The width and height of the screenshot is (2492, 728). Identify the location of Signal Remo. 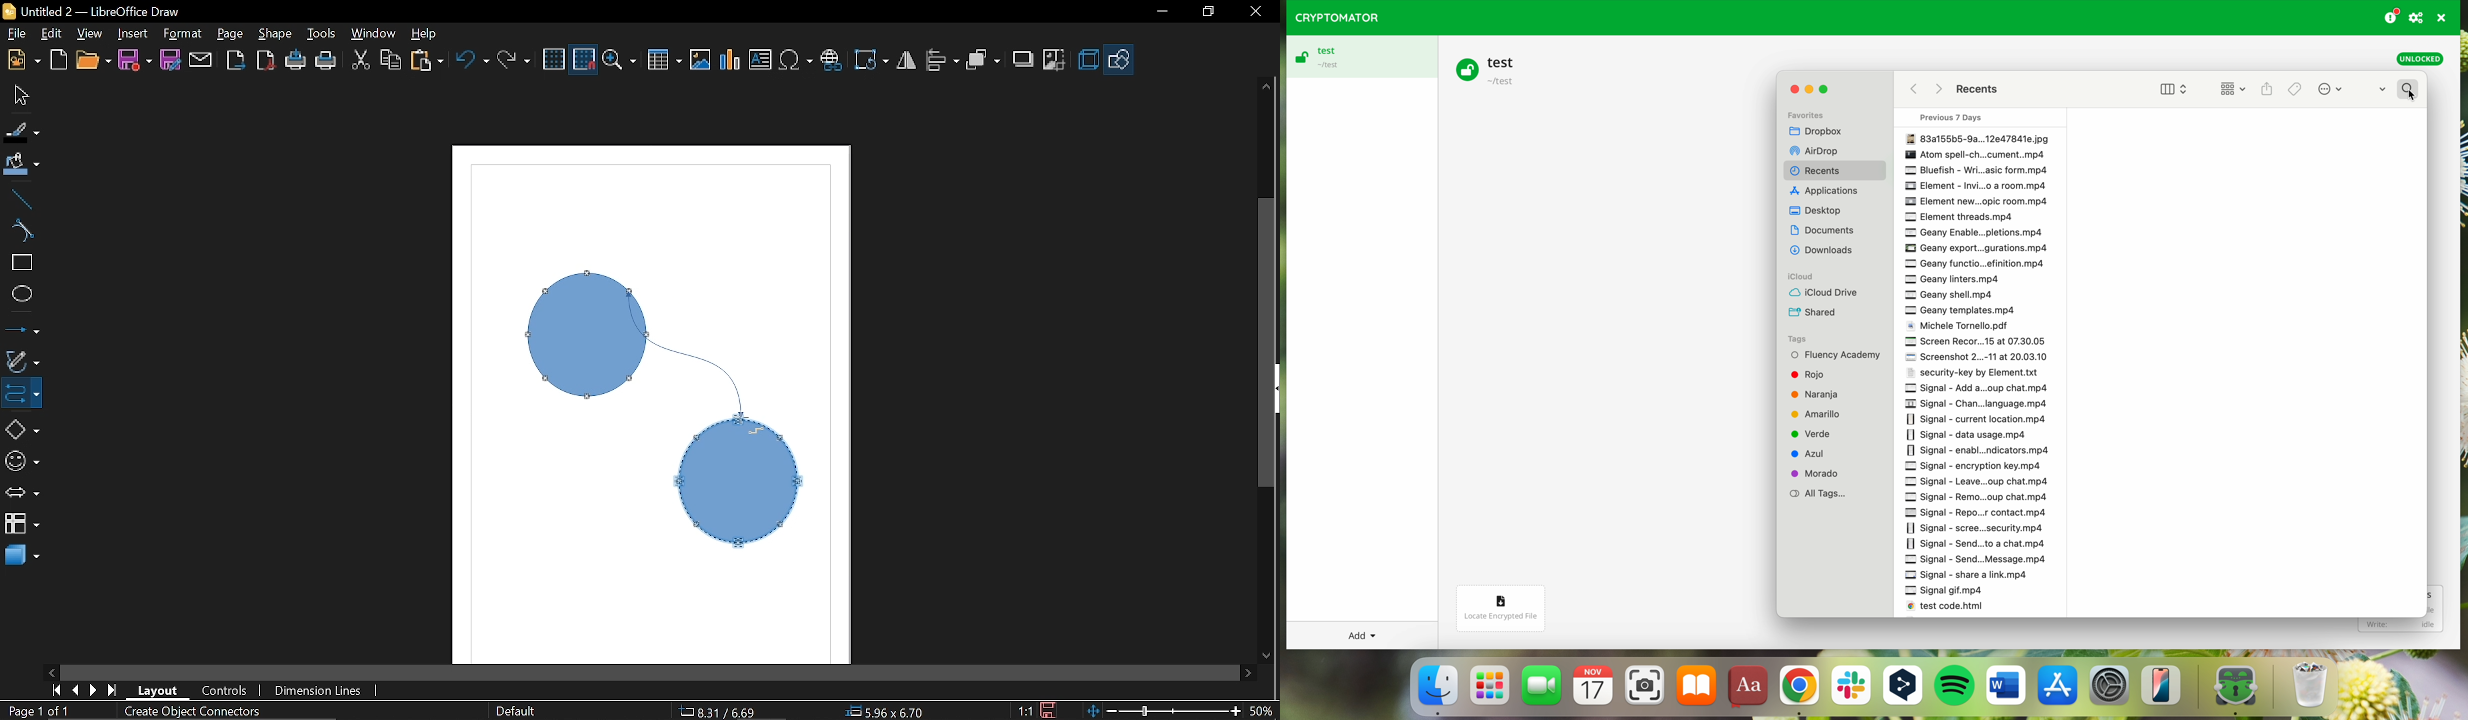
(1981, 497).